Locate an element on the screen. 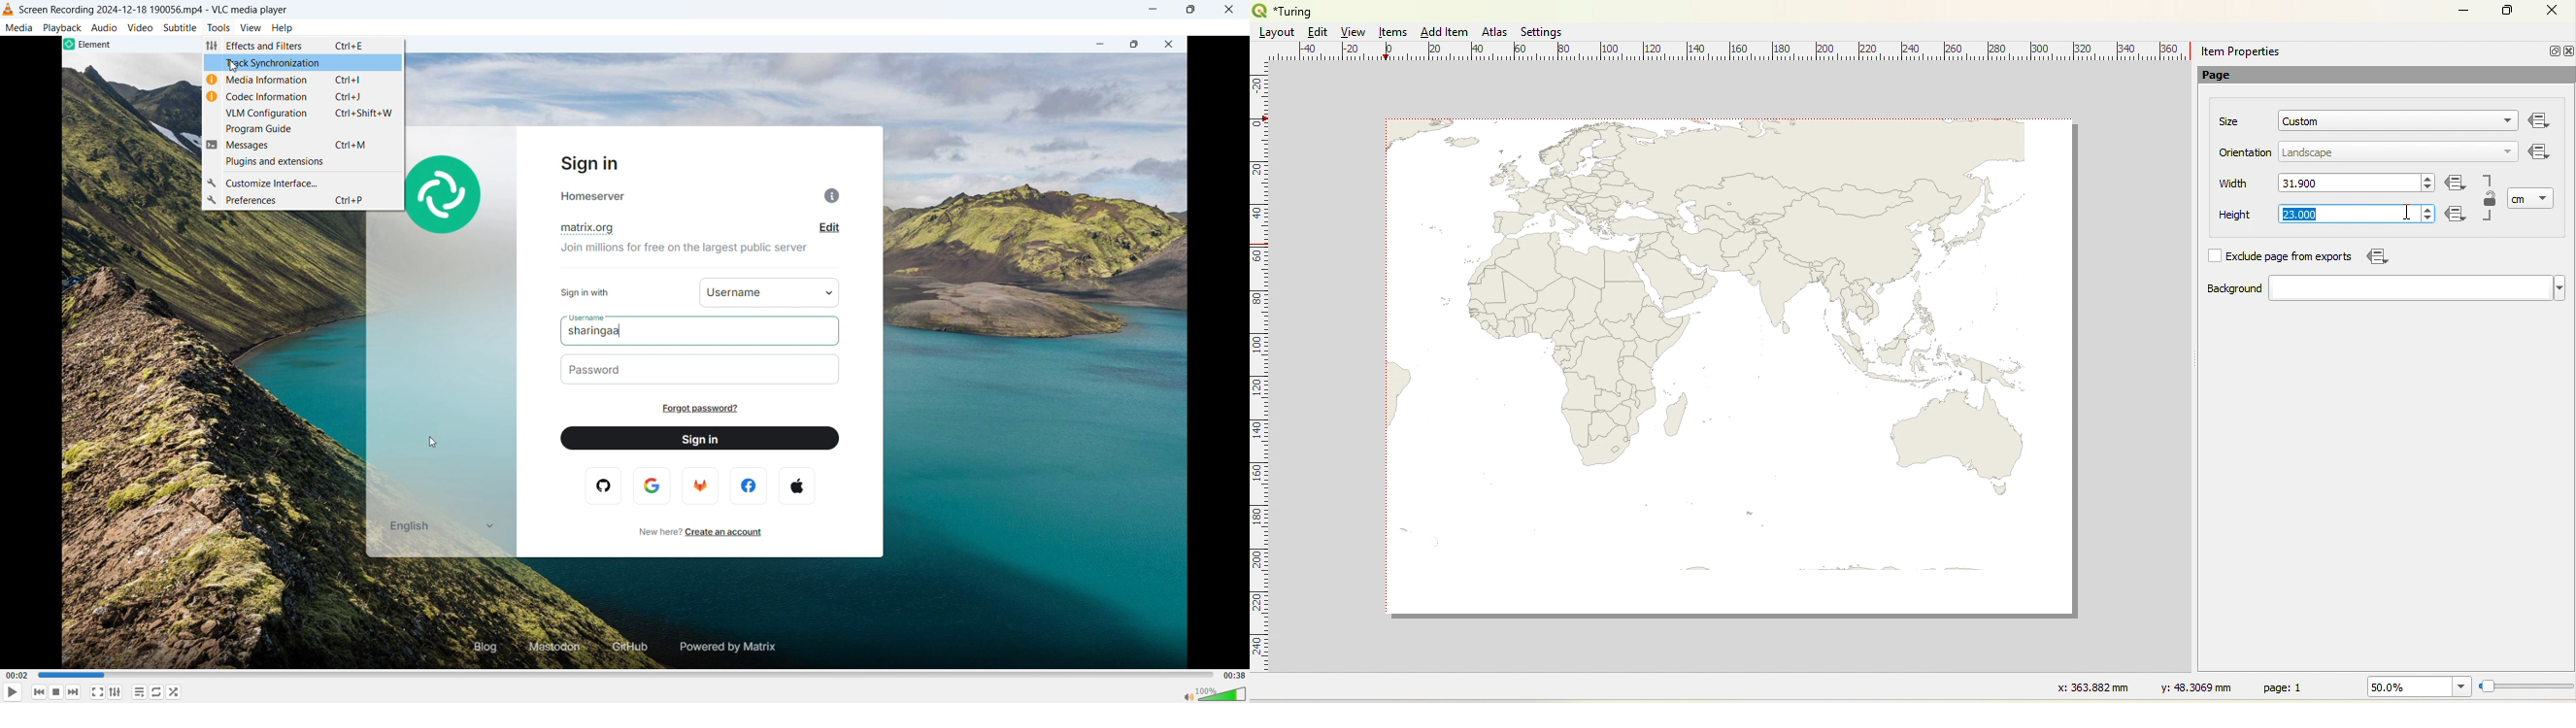  cursor is located at coordinates (2433, 218).